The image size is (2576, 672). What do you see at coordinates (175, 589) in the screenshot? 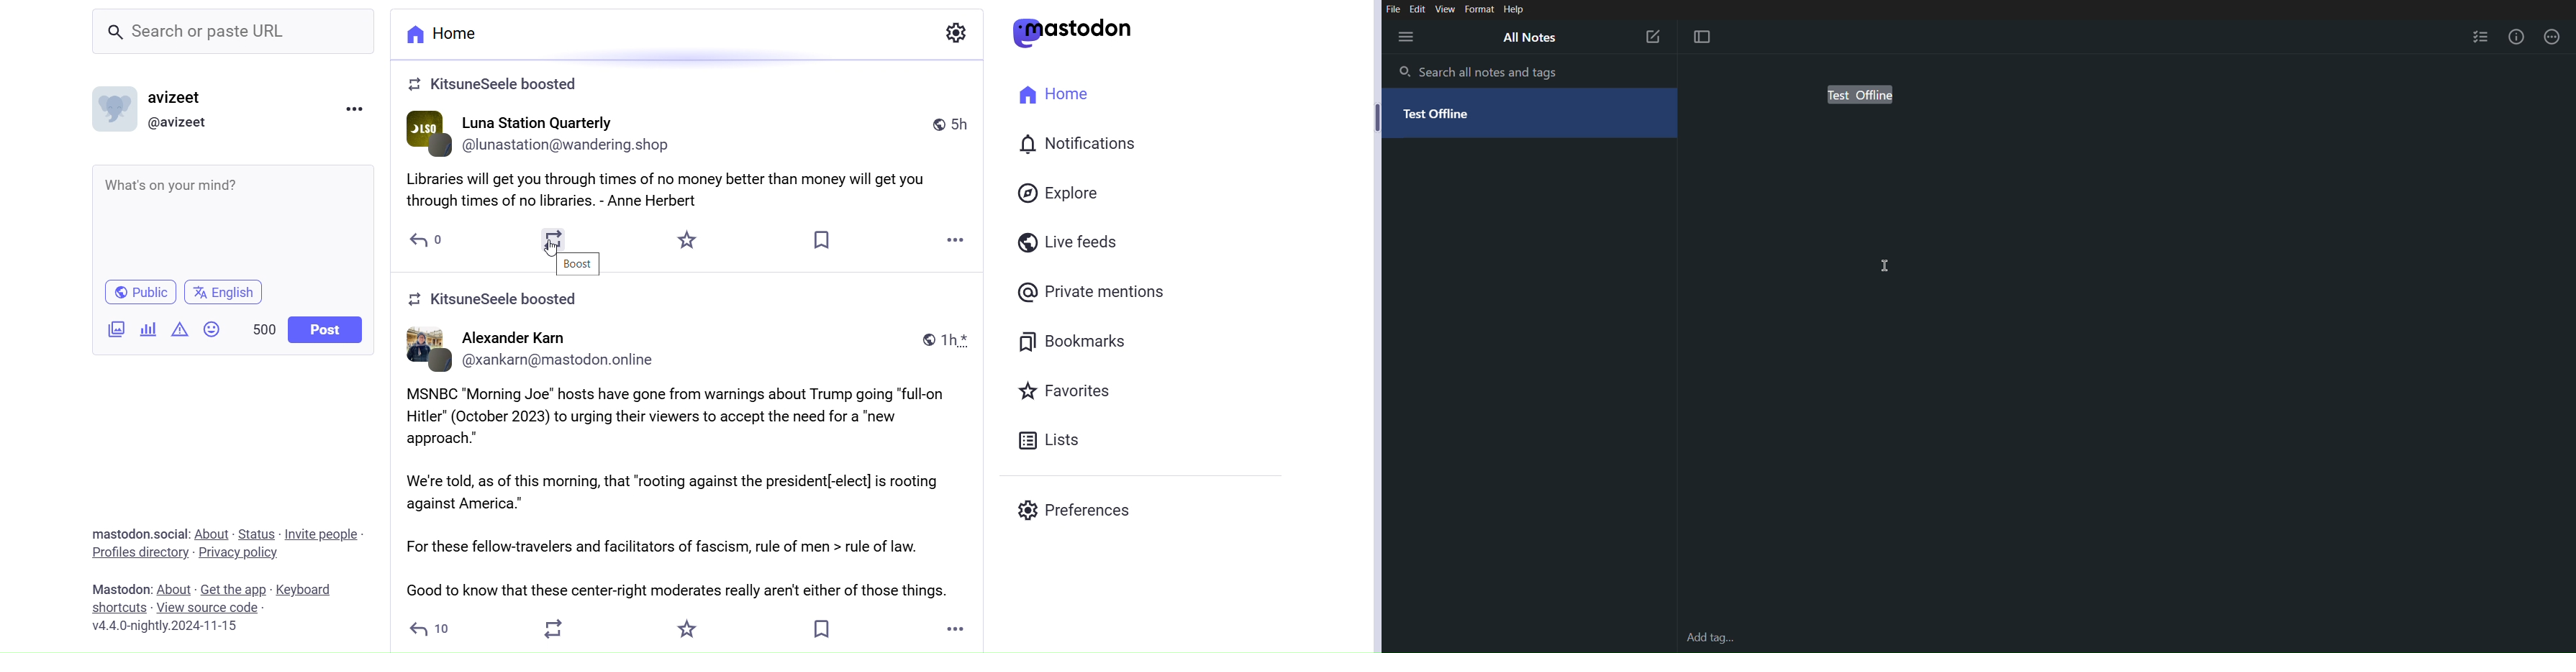
I see `About` at bounding box center [175, 589].